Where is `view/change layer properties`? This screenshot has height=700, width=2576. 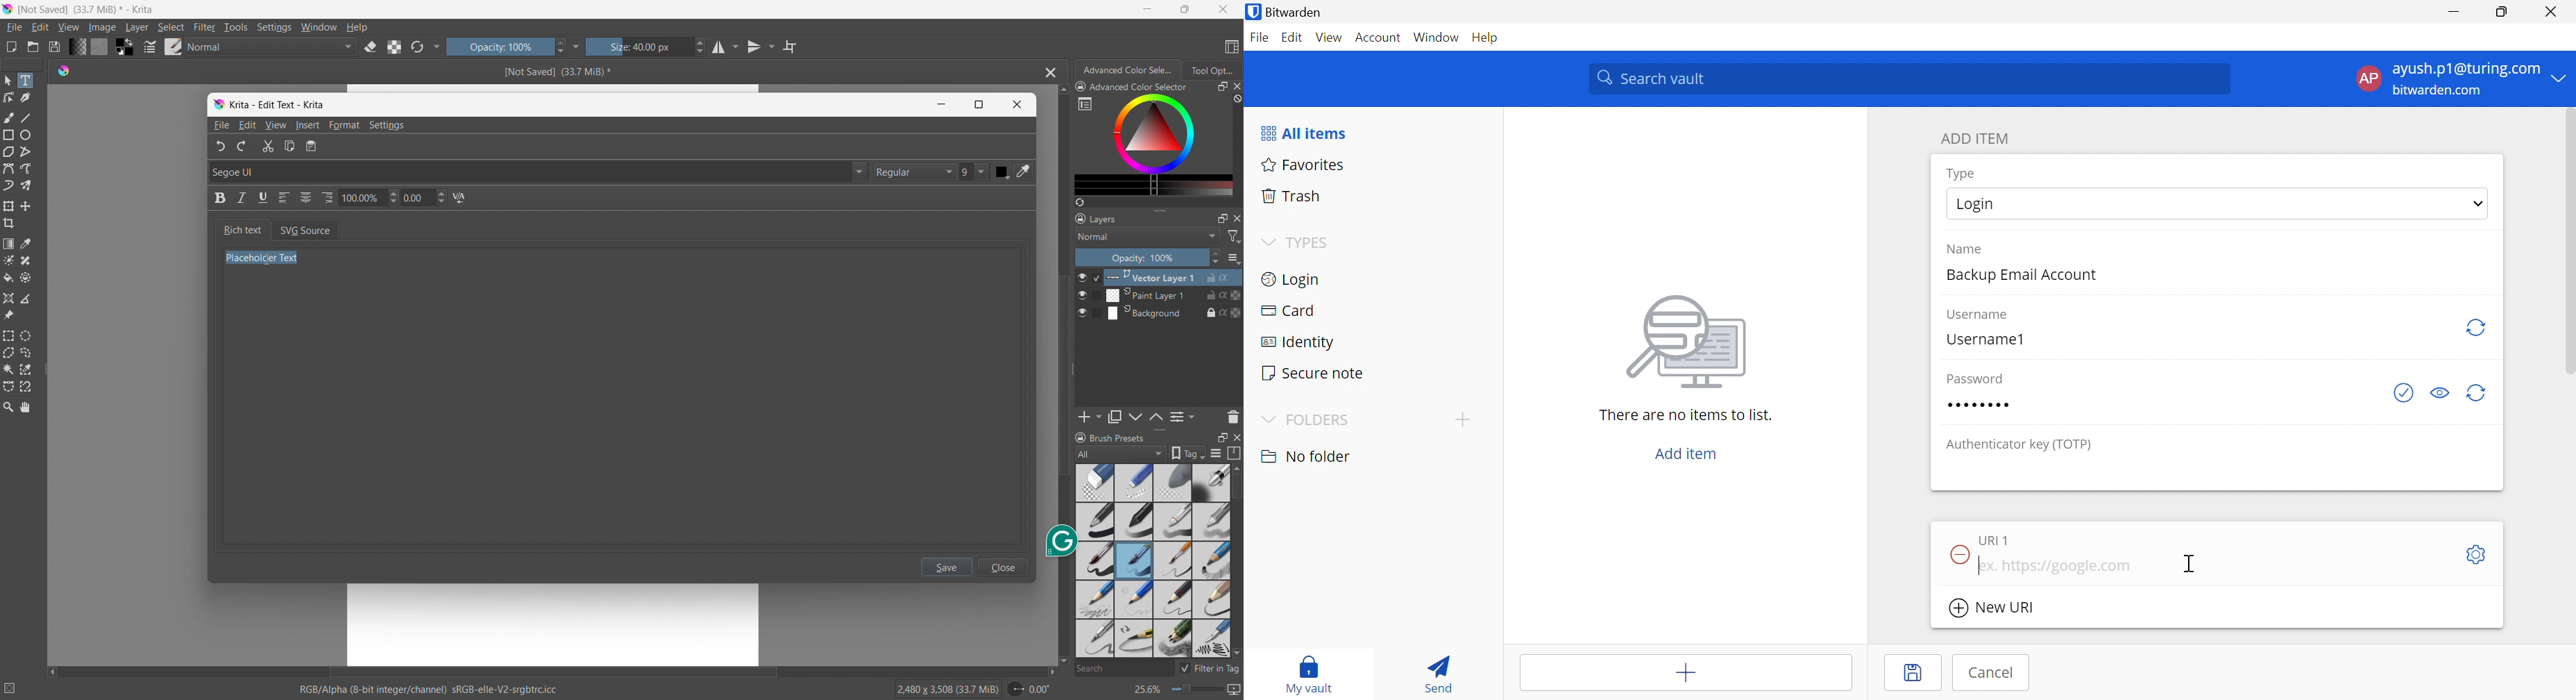 view/change layer properties is located at coordinates (1181, 416).